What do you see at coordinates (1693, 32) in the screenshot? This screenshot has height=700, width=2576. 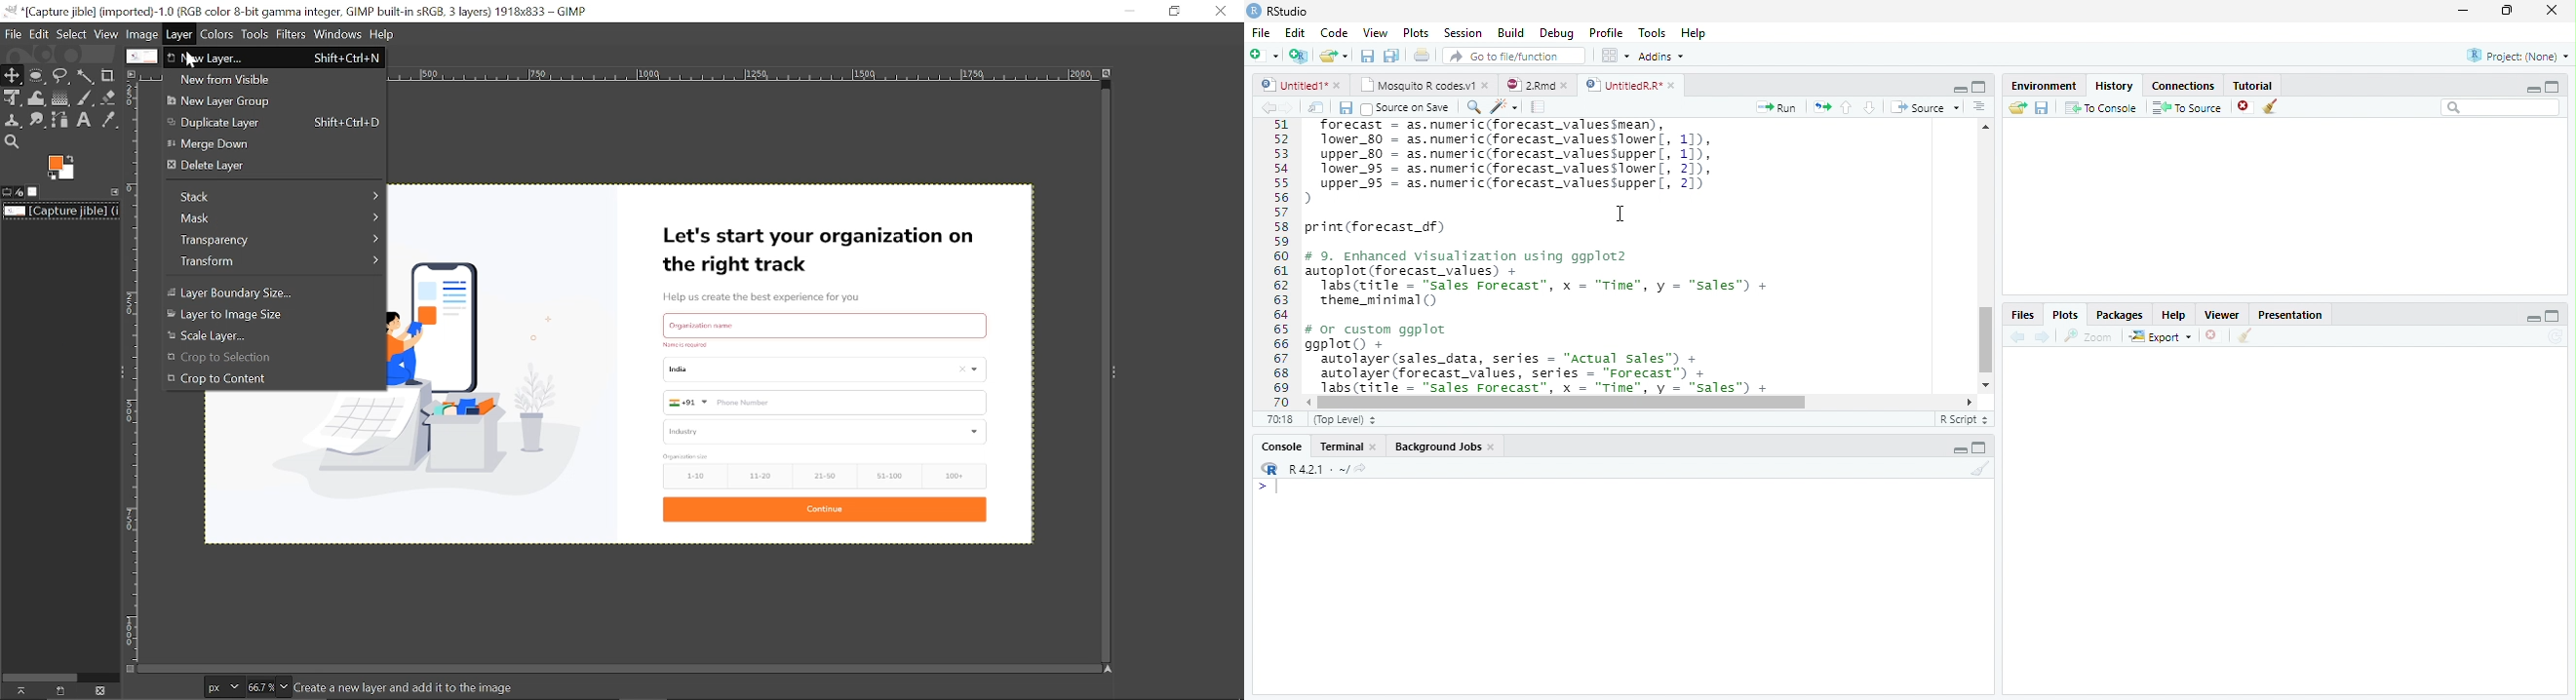 I see `Help` at bounding box center [1693, 32].